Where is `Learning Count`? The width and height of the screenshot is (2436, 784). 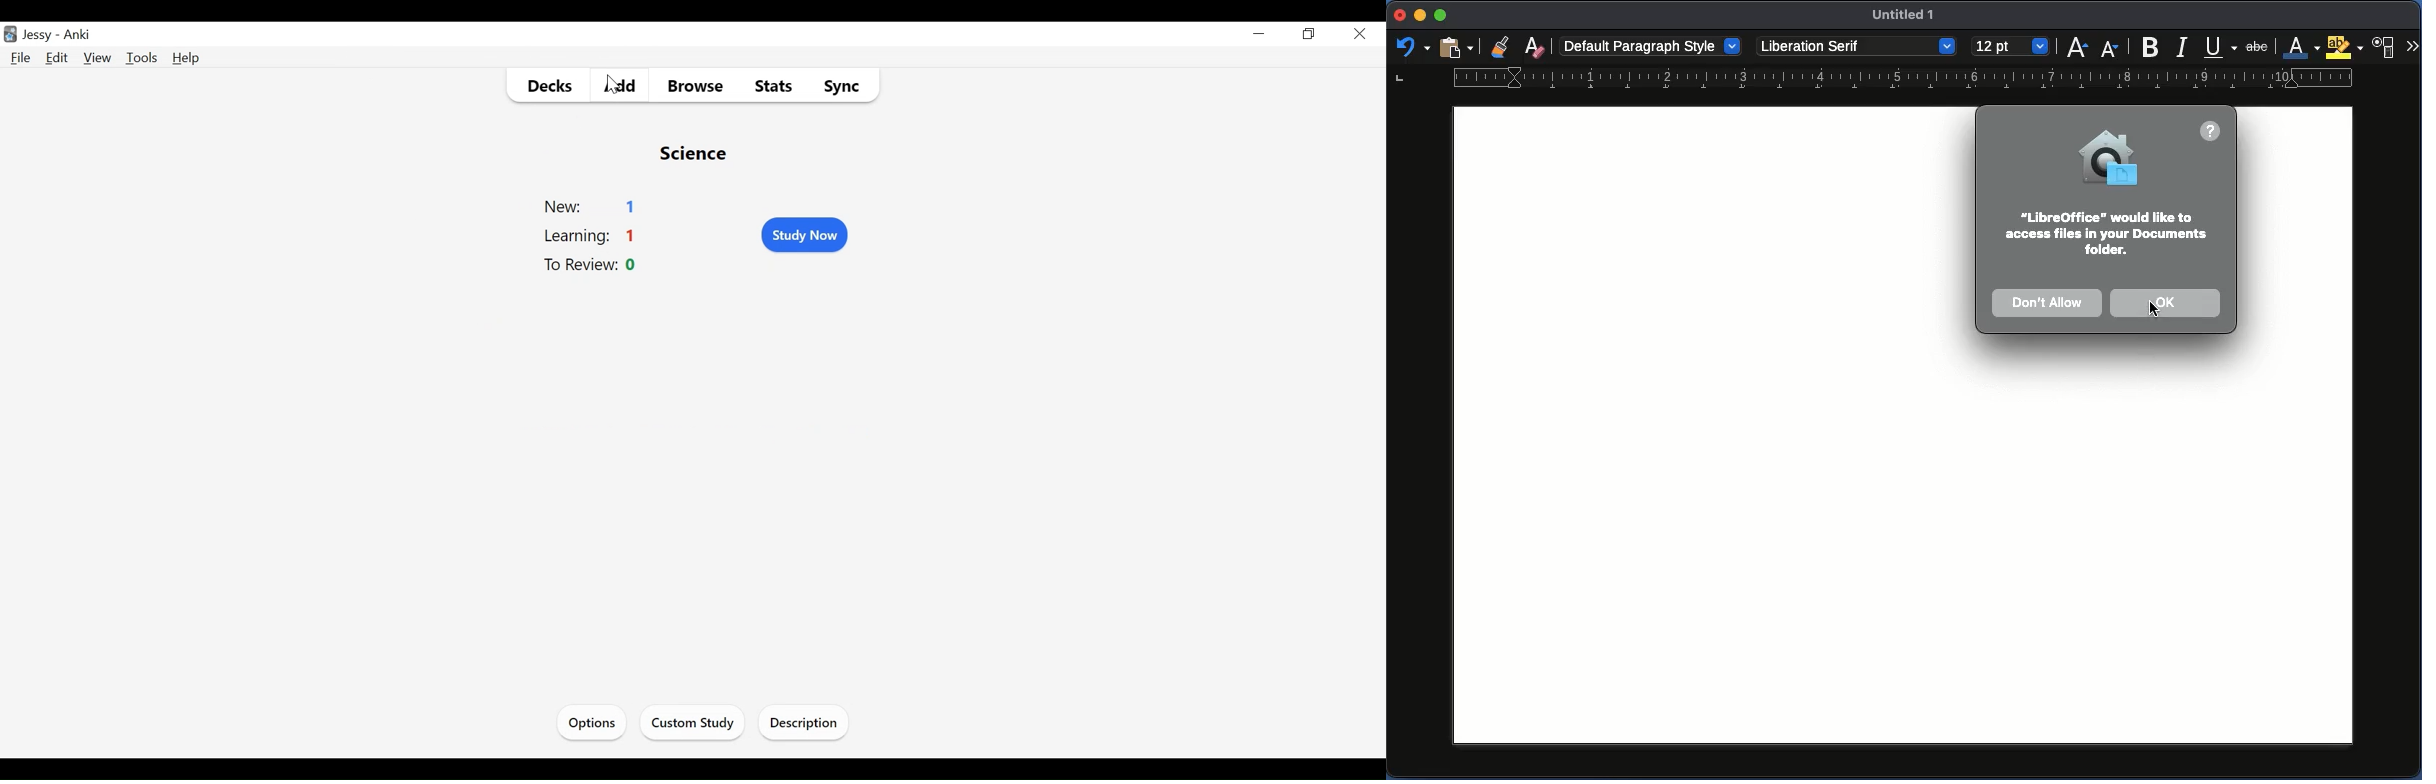
Learning Count is located at coordinates (593, 238).